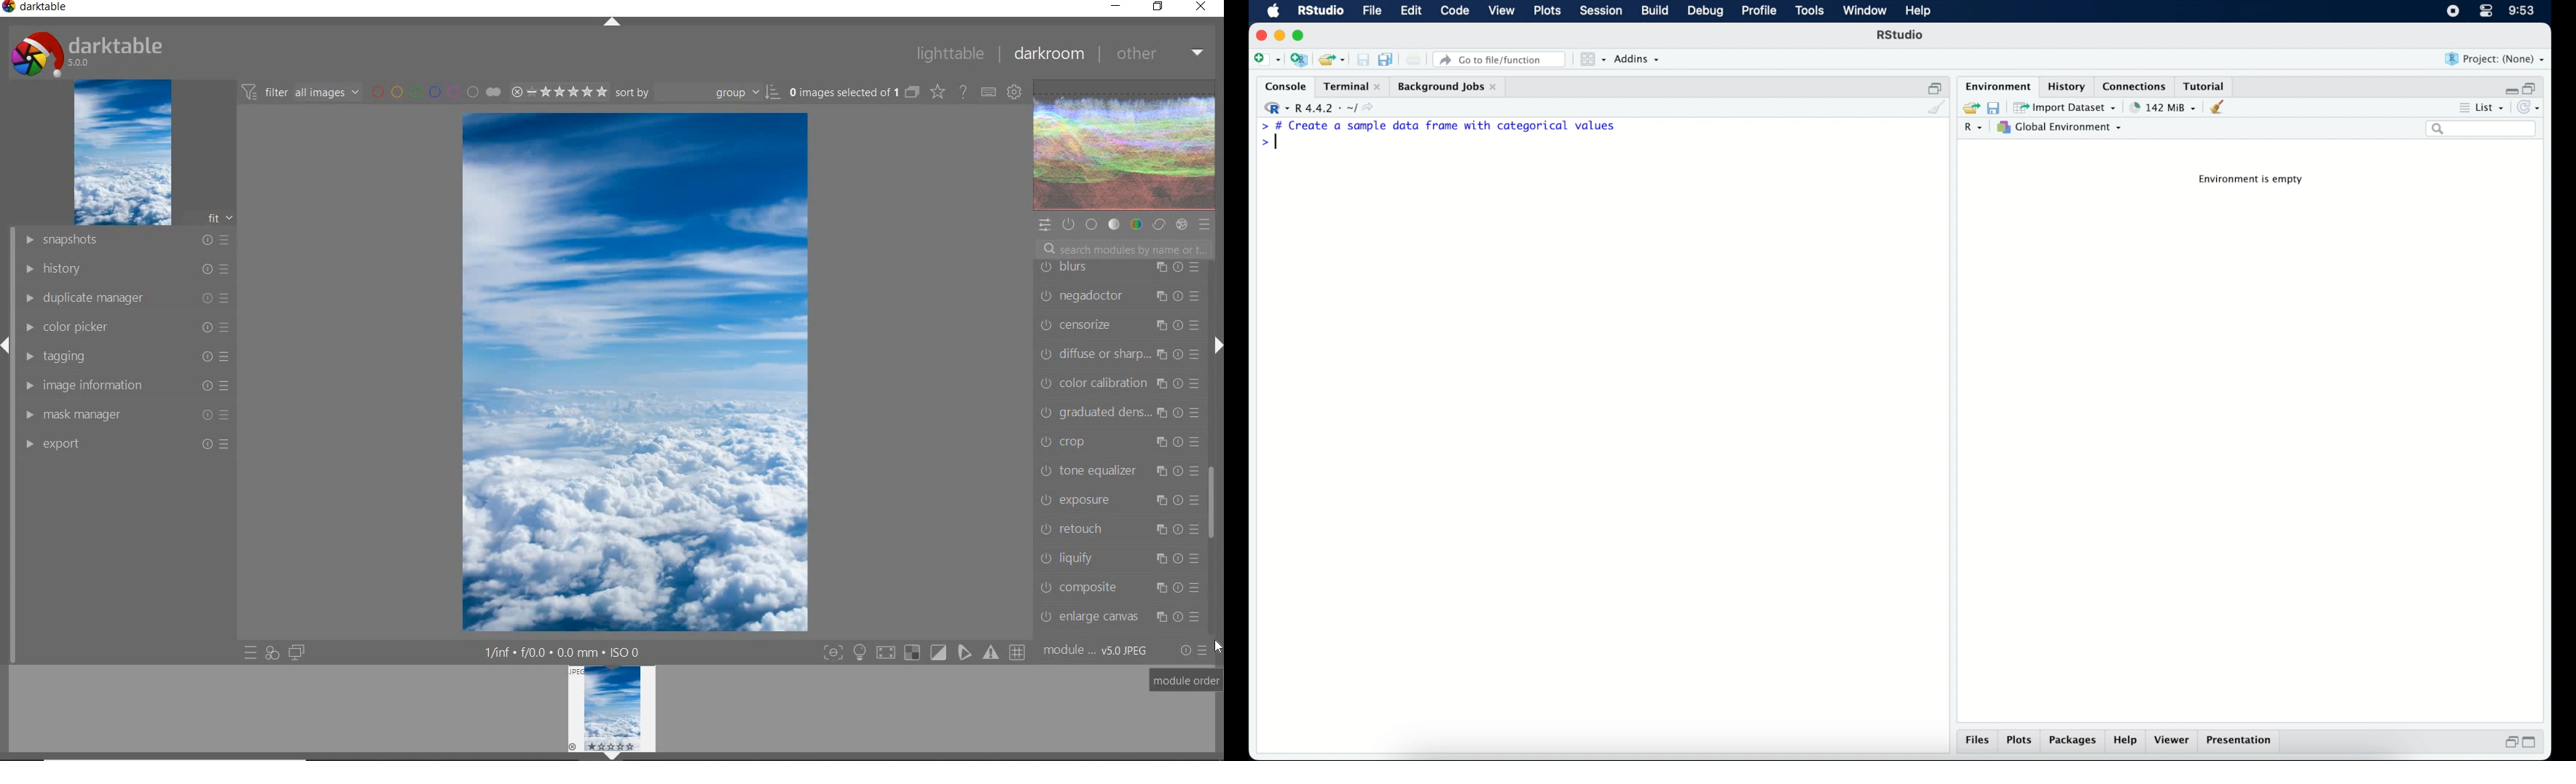 The width and height of the screenshot is (2576, 784). I want to click on LIGHTTABLE, so click(949, 52).